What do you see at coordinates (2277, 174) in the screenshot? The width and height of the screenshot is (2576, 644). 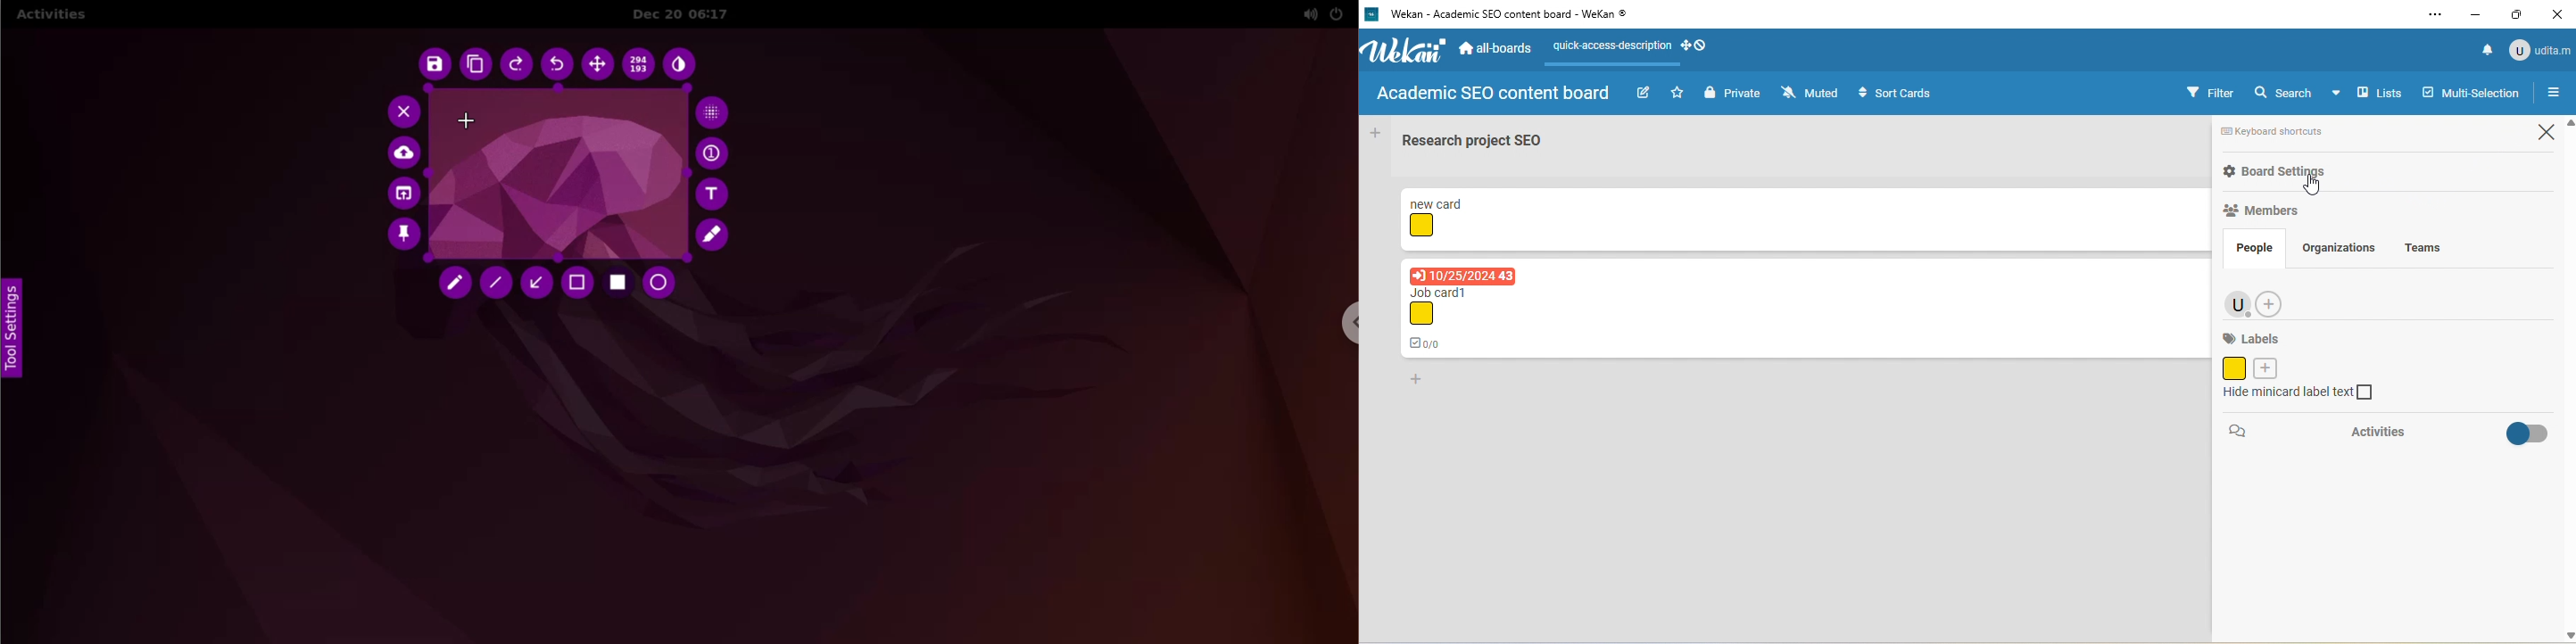 I see `board settings` at bounding box center [2277, 174].